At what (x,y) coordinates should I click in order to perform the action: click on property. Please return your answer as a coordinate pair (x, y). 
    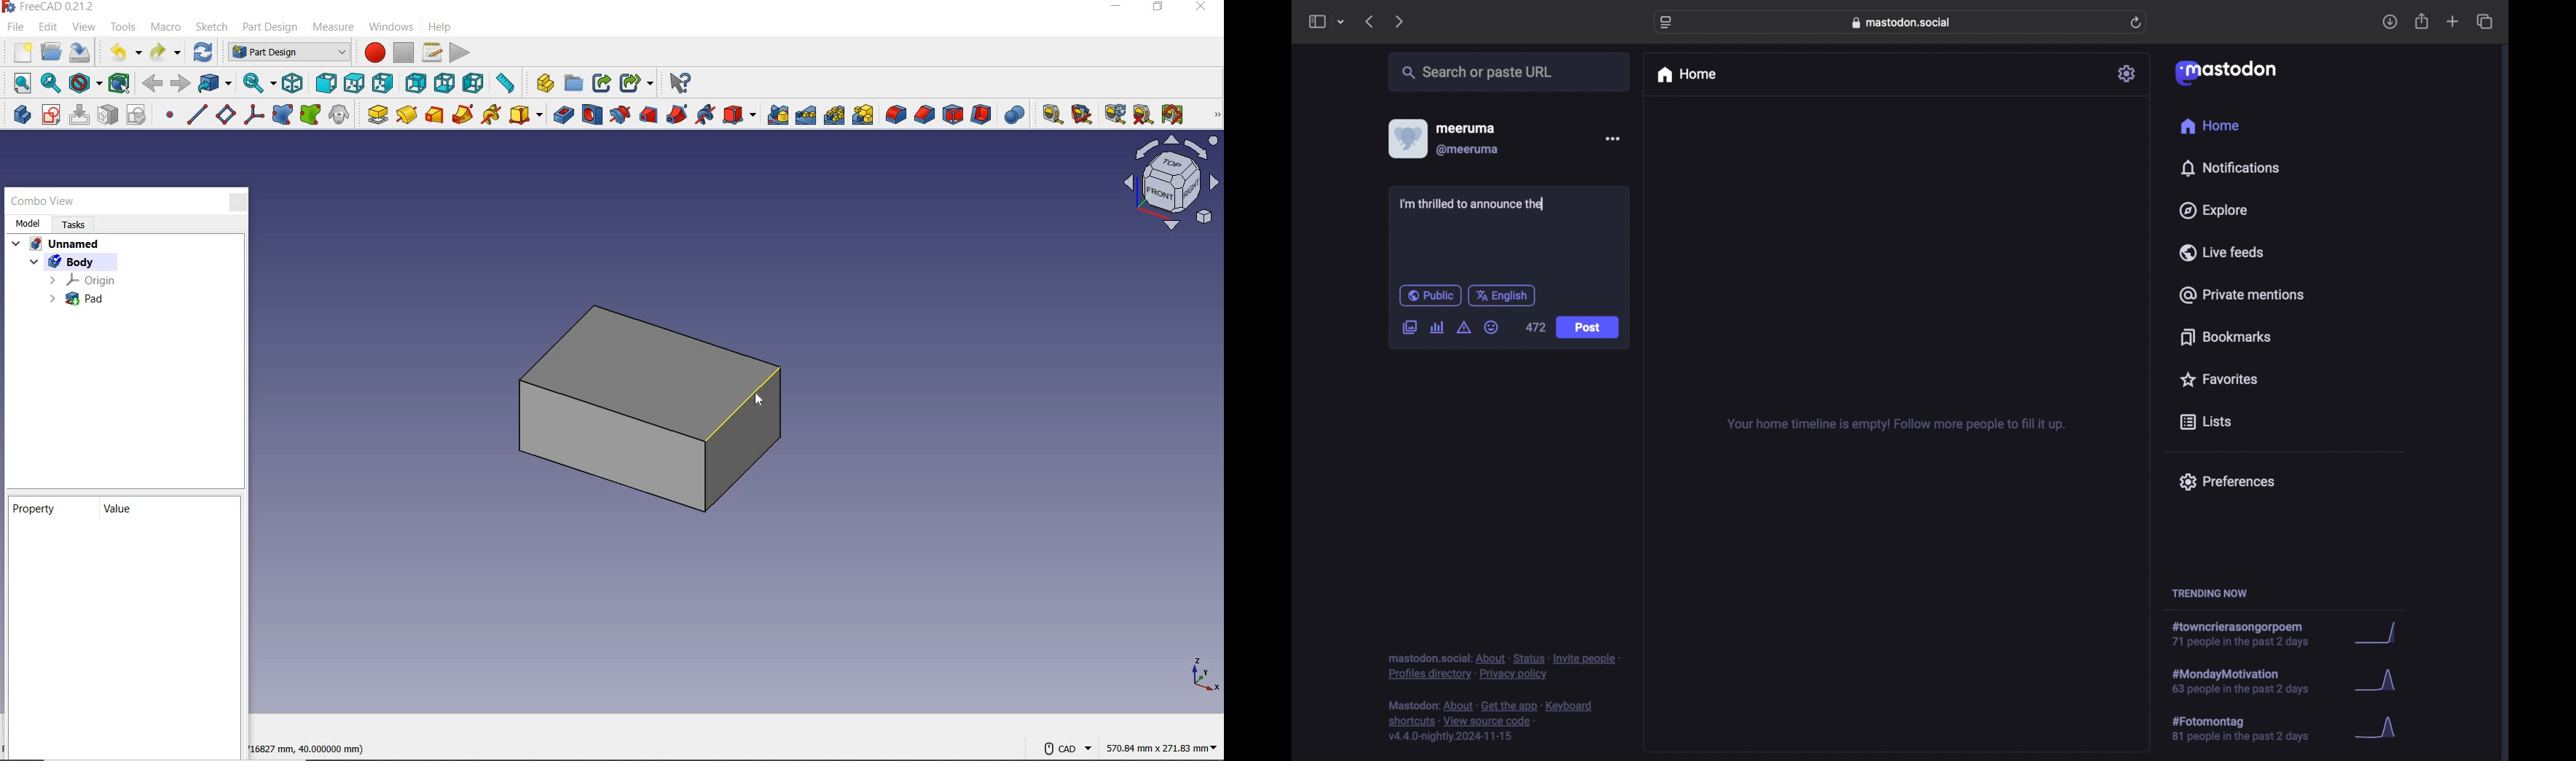
    Looking at the image, I should click on (36, 510).